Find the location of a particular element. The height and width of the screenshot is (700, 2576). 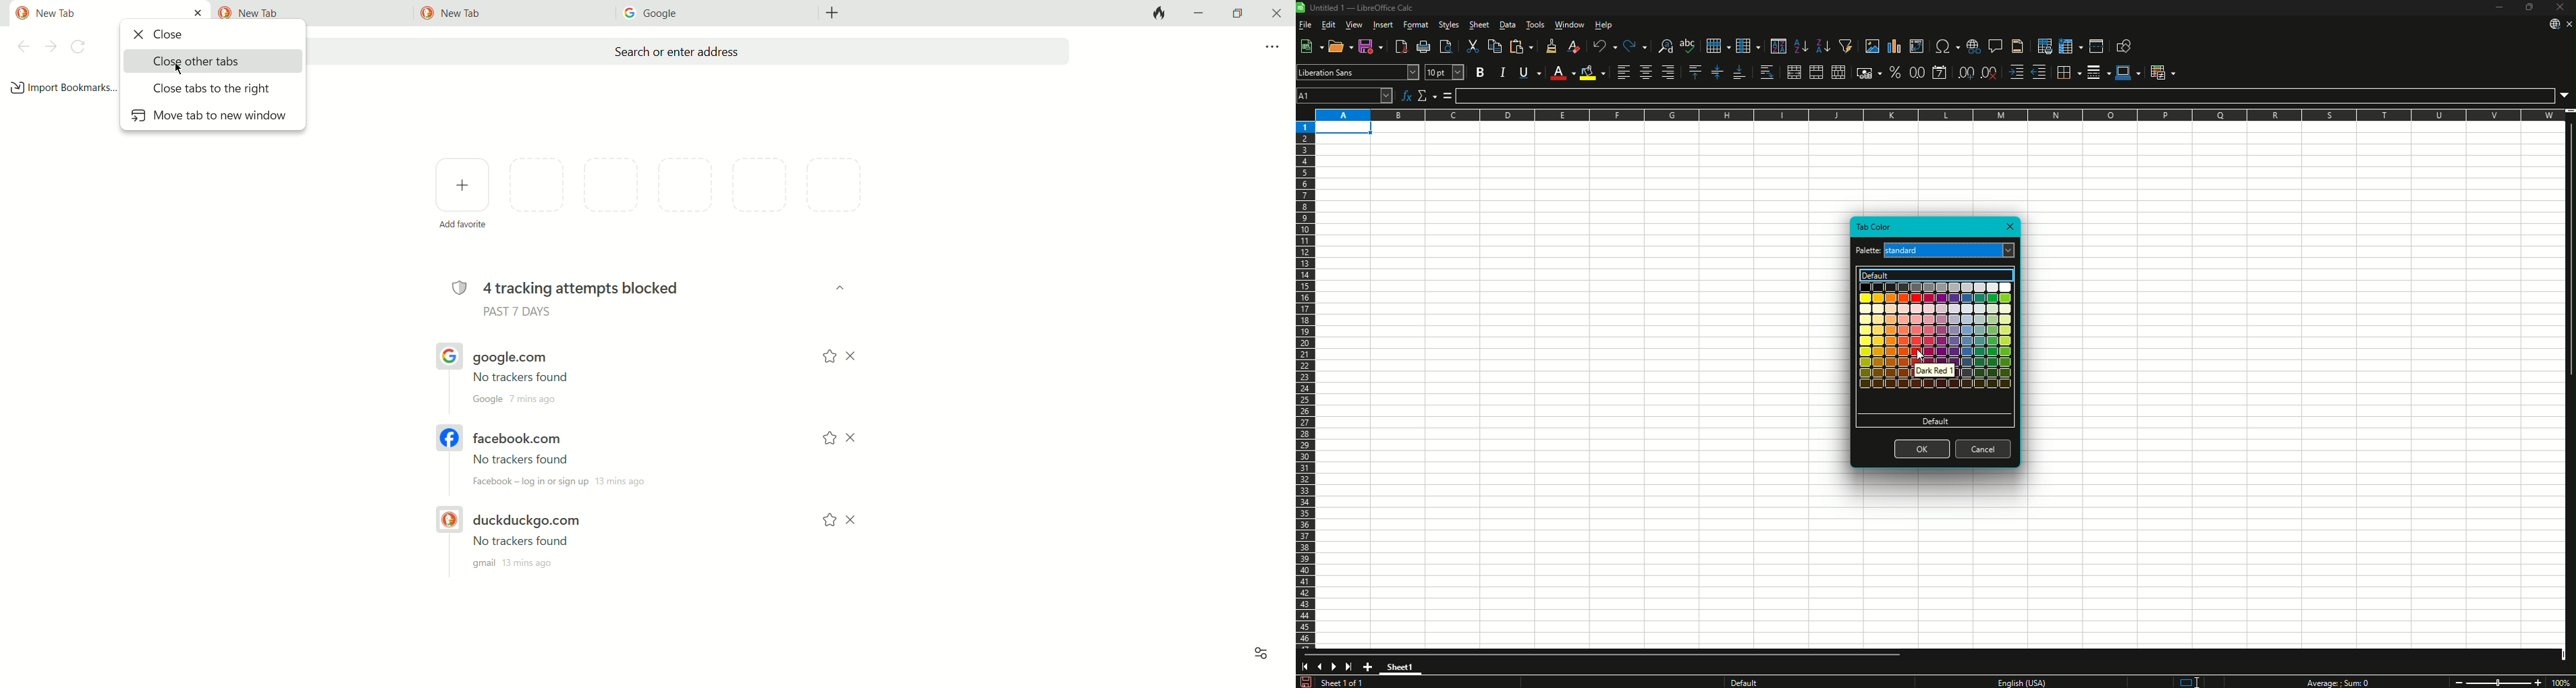

Merge and Center or Unmerge is located at coordinates (1794, 72).